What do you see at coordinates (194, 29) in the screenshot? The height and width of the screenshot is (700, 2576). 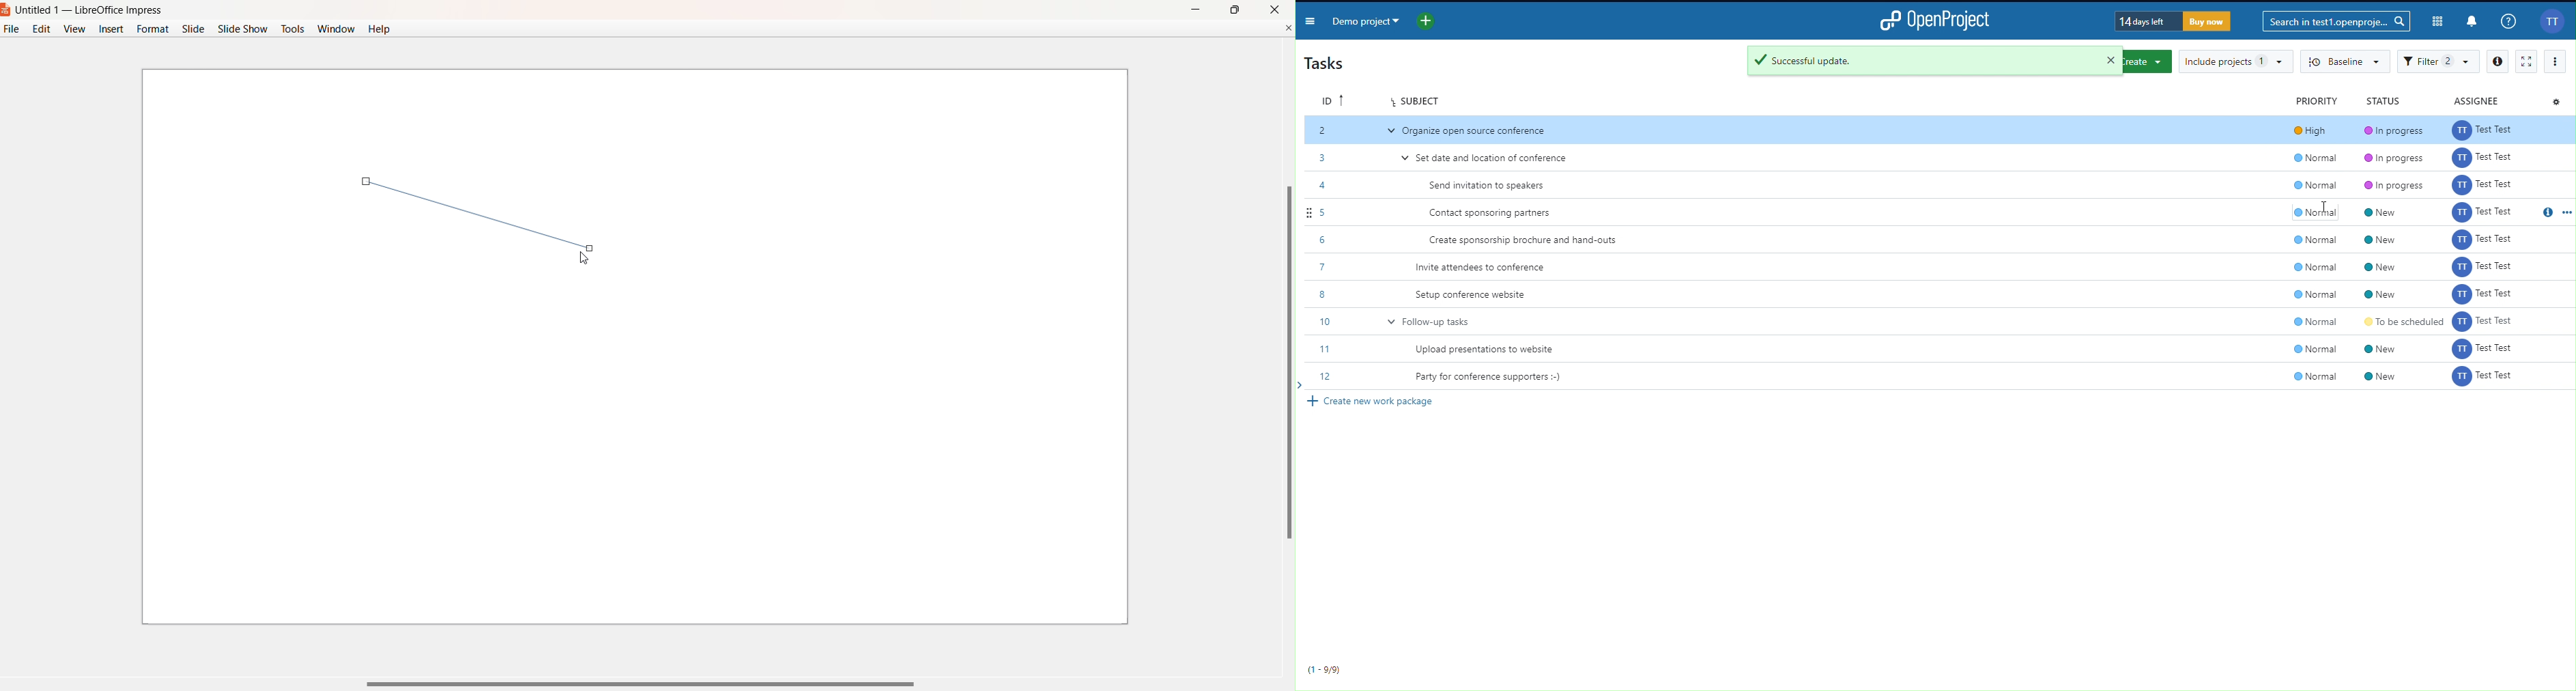 I see `Slide` at bounding box center [194, 29].